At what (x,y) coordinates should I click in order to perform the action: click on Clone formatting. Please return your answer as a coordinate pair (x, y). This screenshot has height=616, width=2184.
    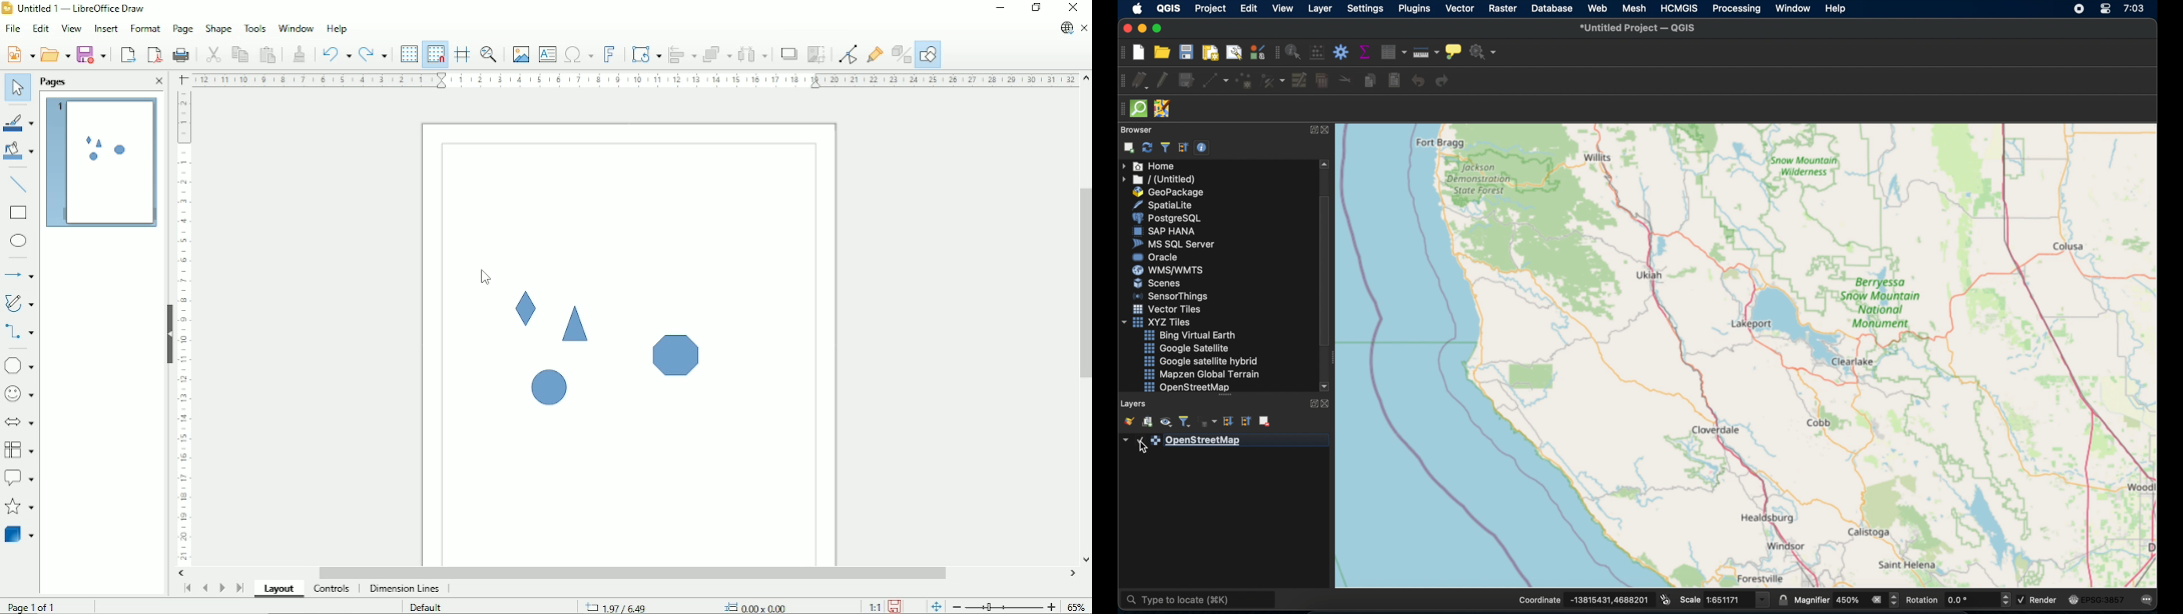
    Looking at the image, I should click on (300, 53).